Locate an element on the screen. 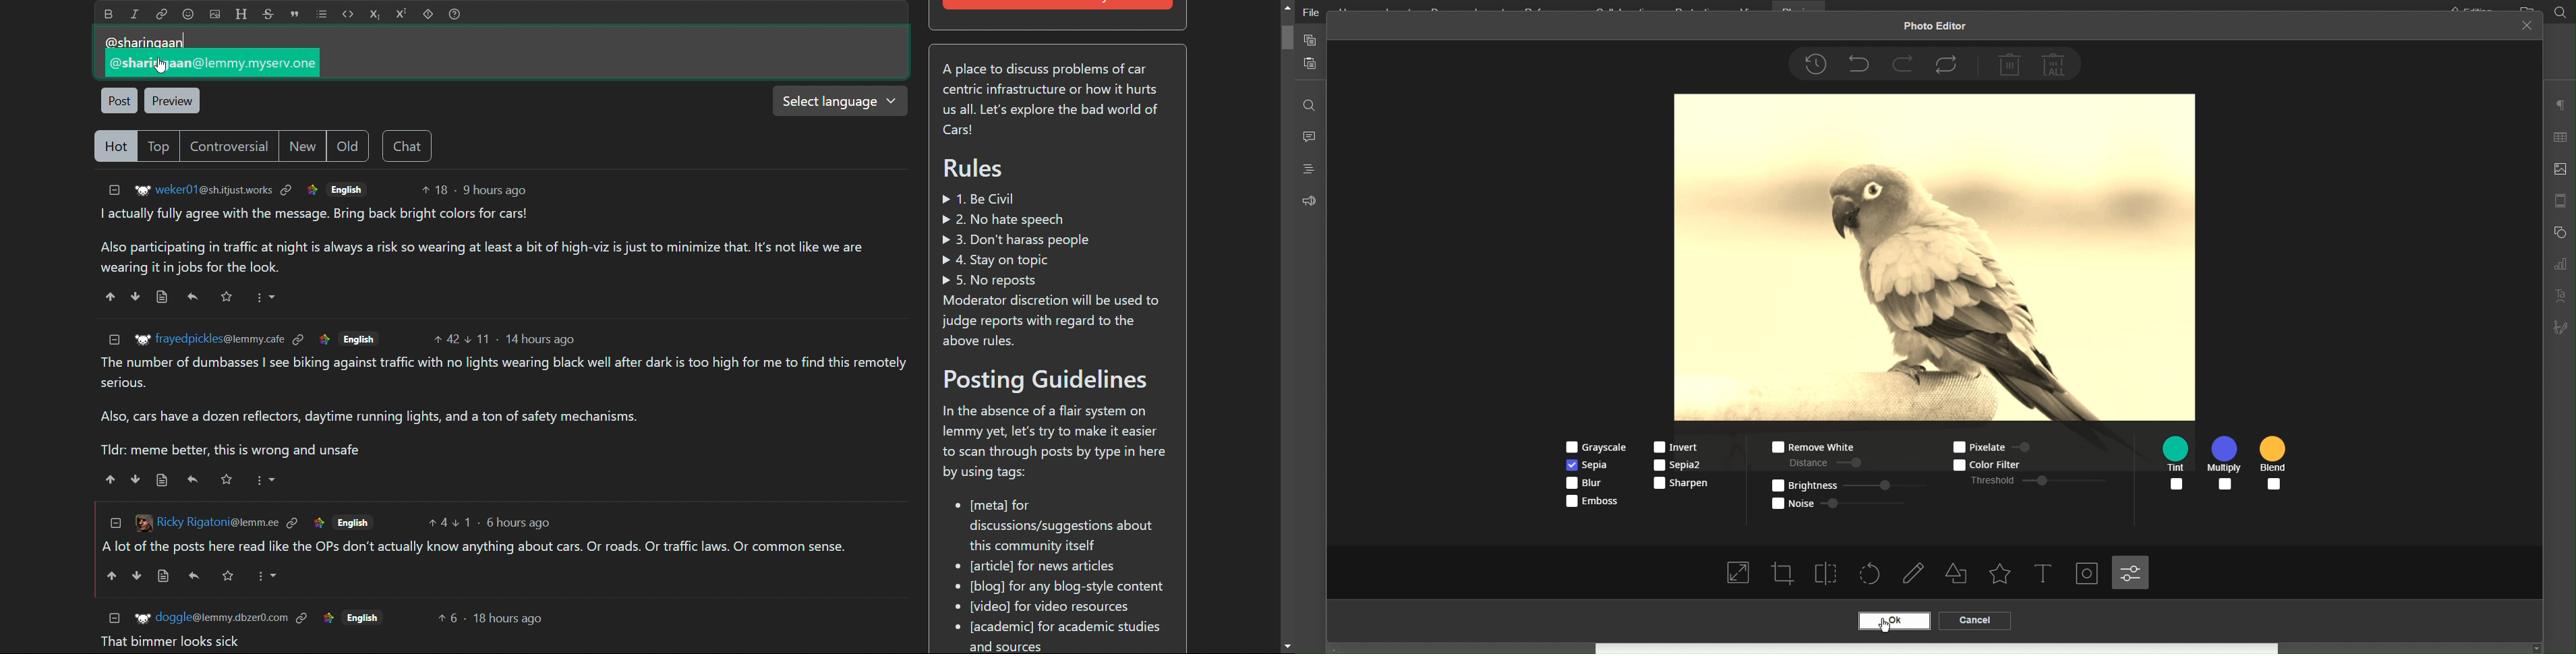 The image size is (2576, 672). help is located at coordinates (454, 14).